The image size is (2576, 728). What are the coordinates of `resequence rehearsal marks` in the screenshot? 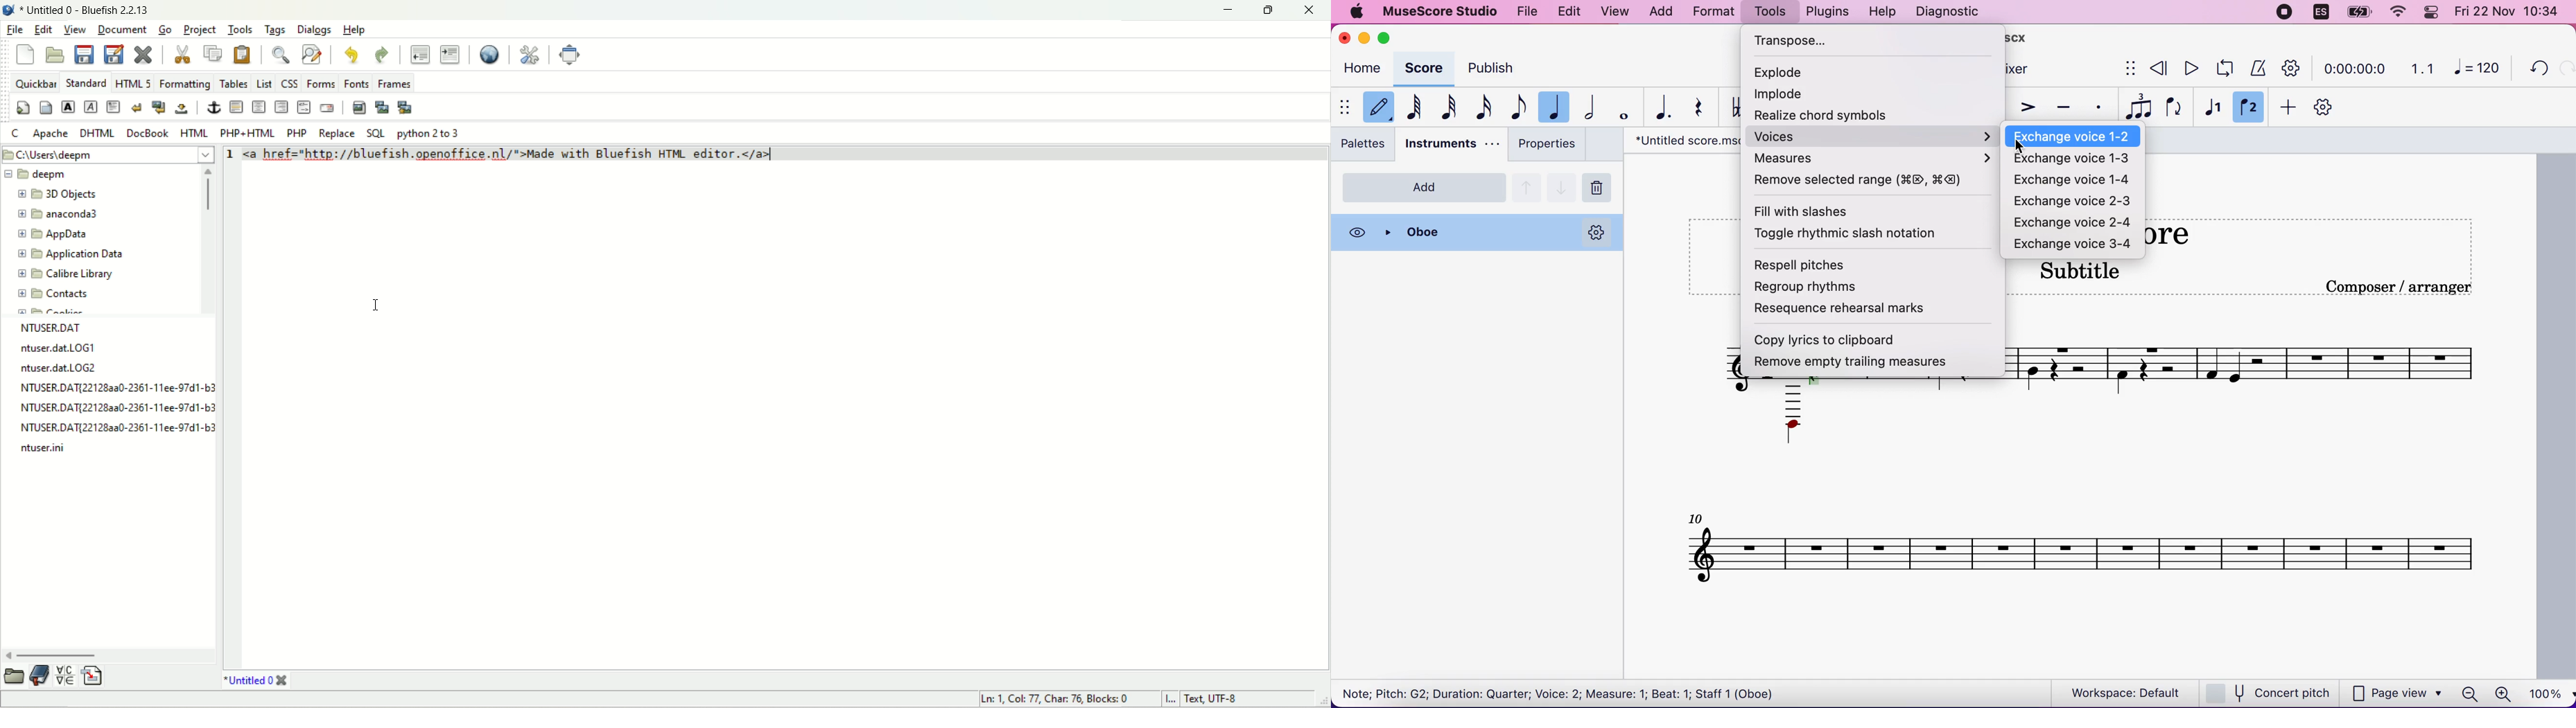 It's located at (1850, 310).